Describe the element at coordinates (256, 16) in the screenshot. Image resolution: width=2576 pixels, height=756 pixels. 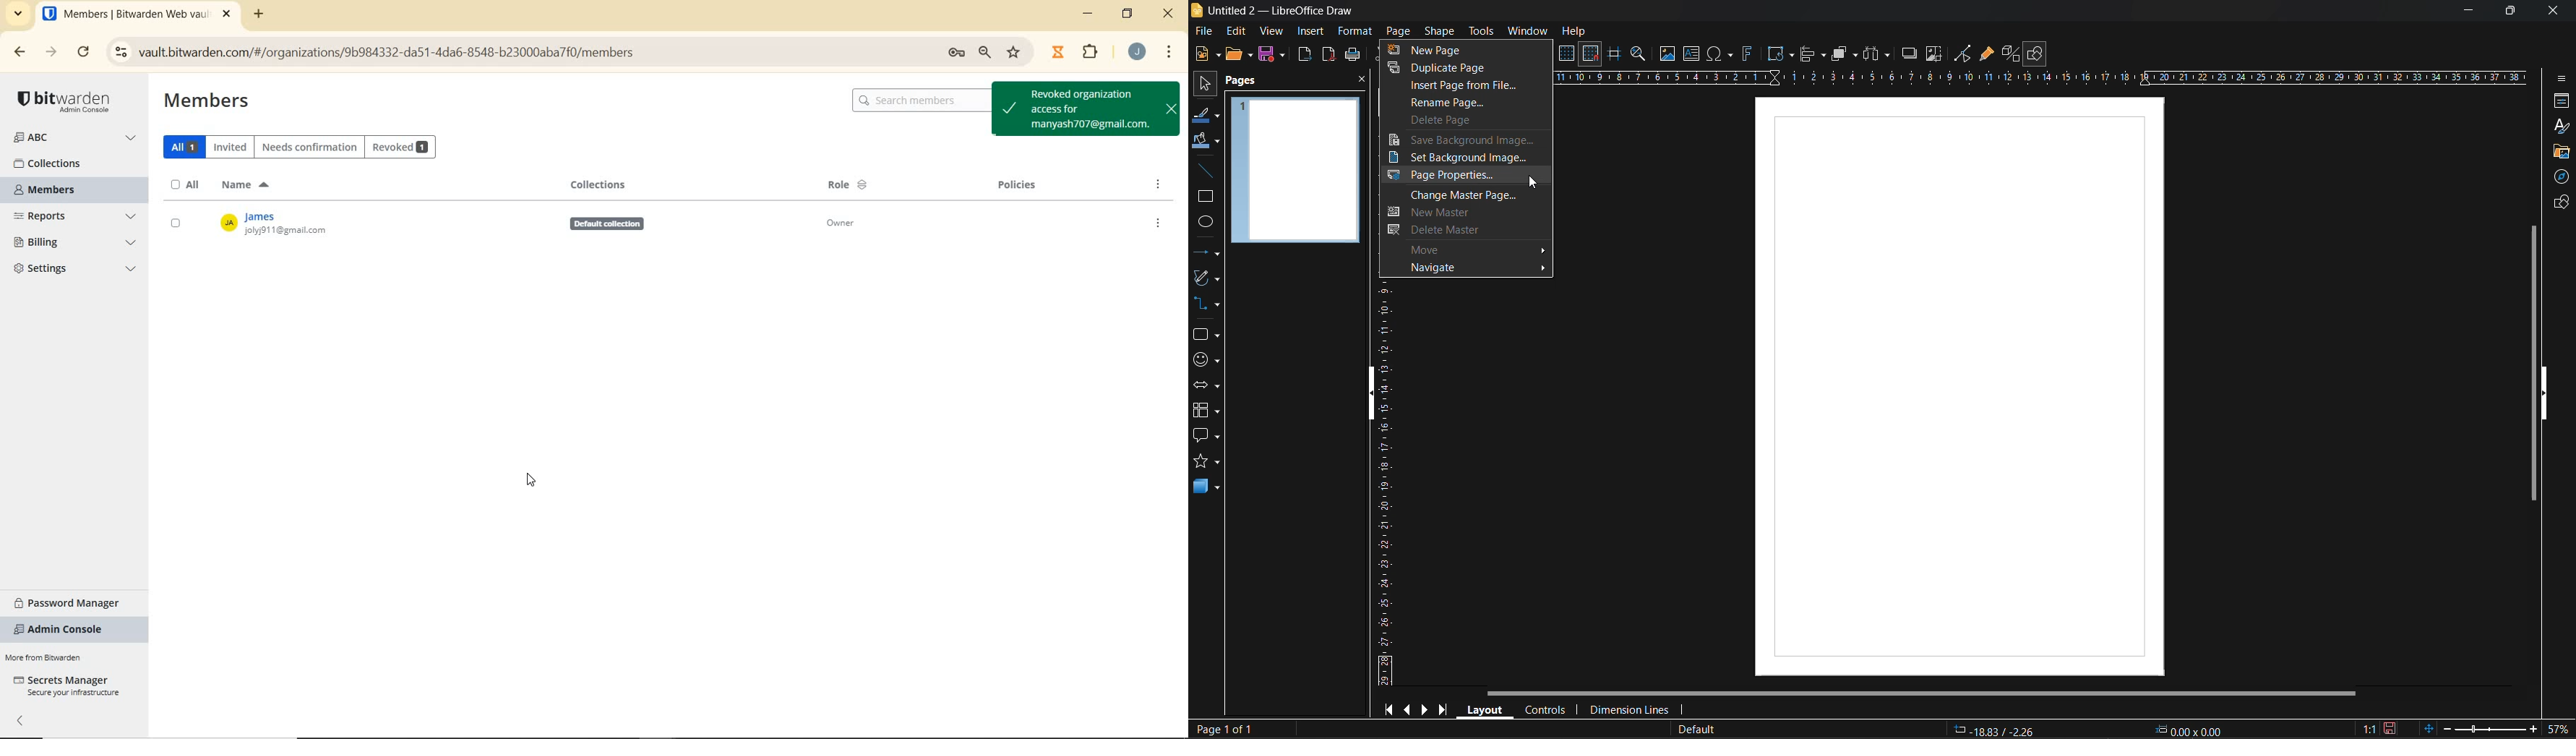
I see `ADD TAB` at that location.